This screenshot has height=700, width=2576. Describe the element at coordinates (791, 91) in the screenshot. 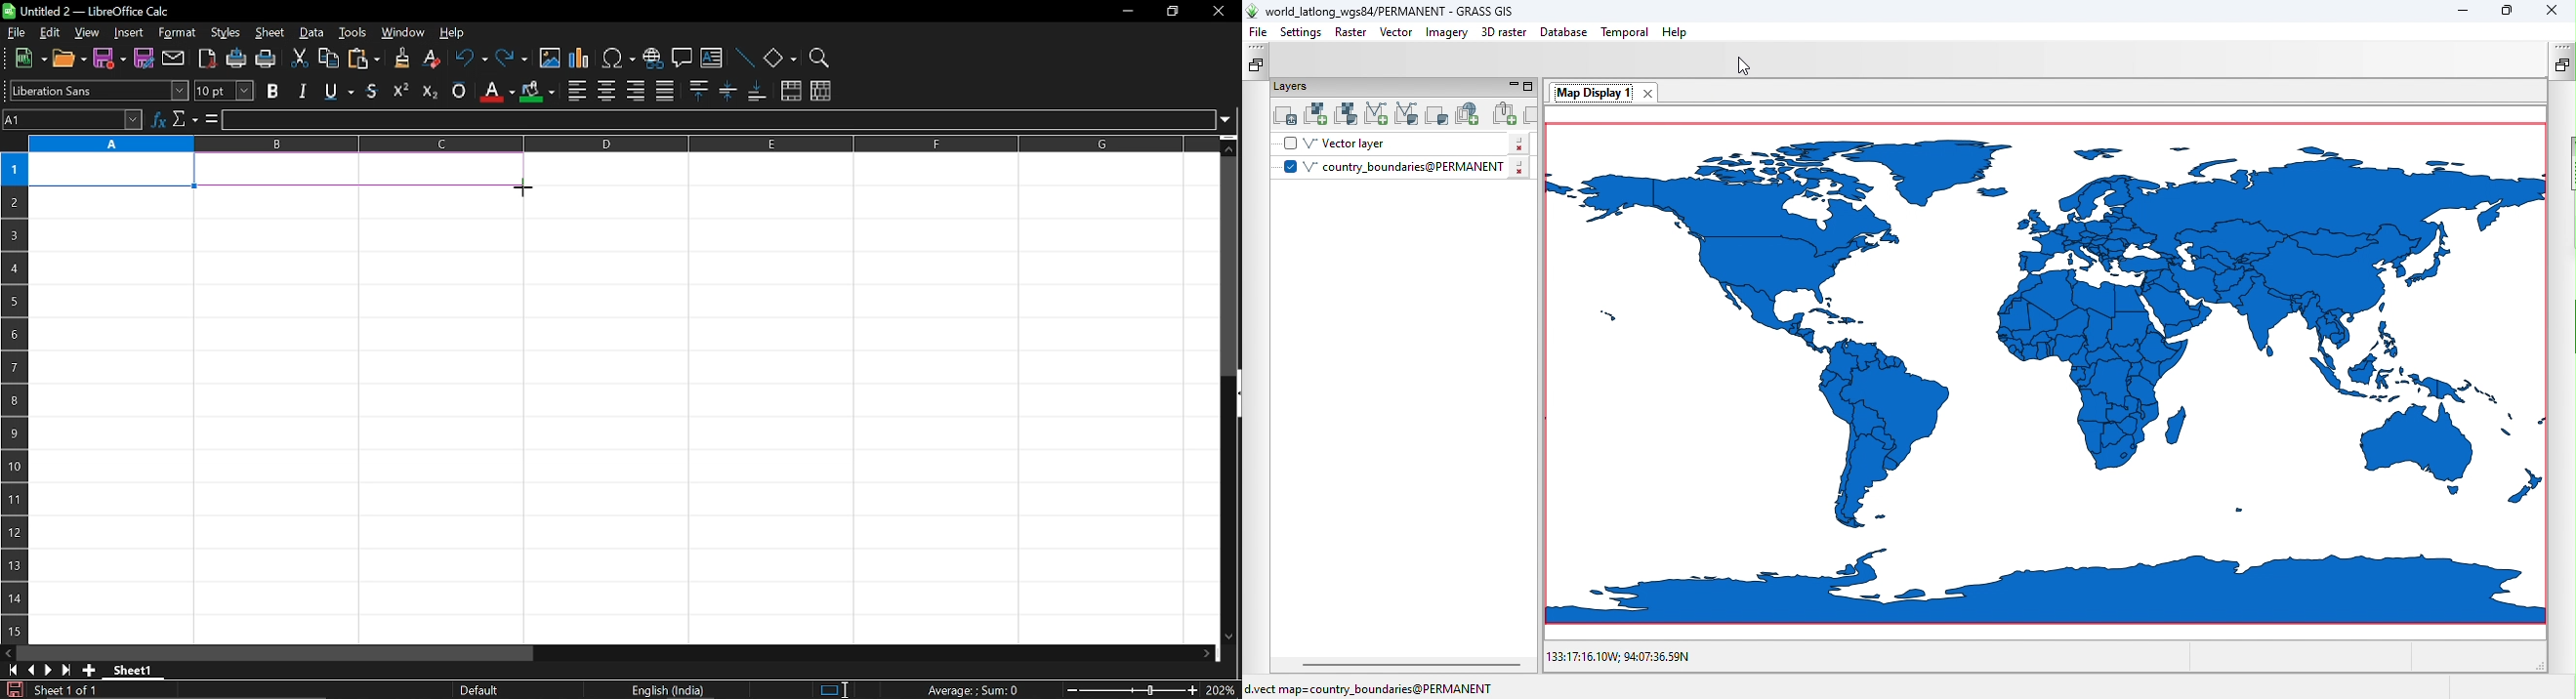

I see `merge cells` at that location.